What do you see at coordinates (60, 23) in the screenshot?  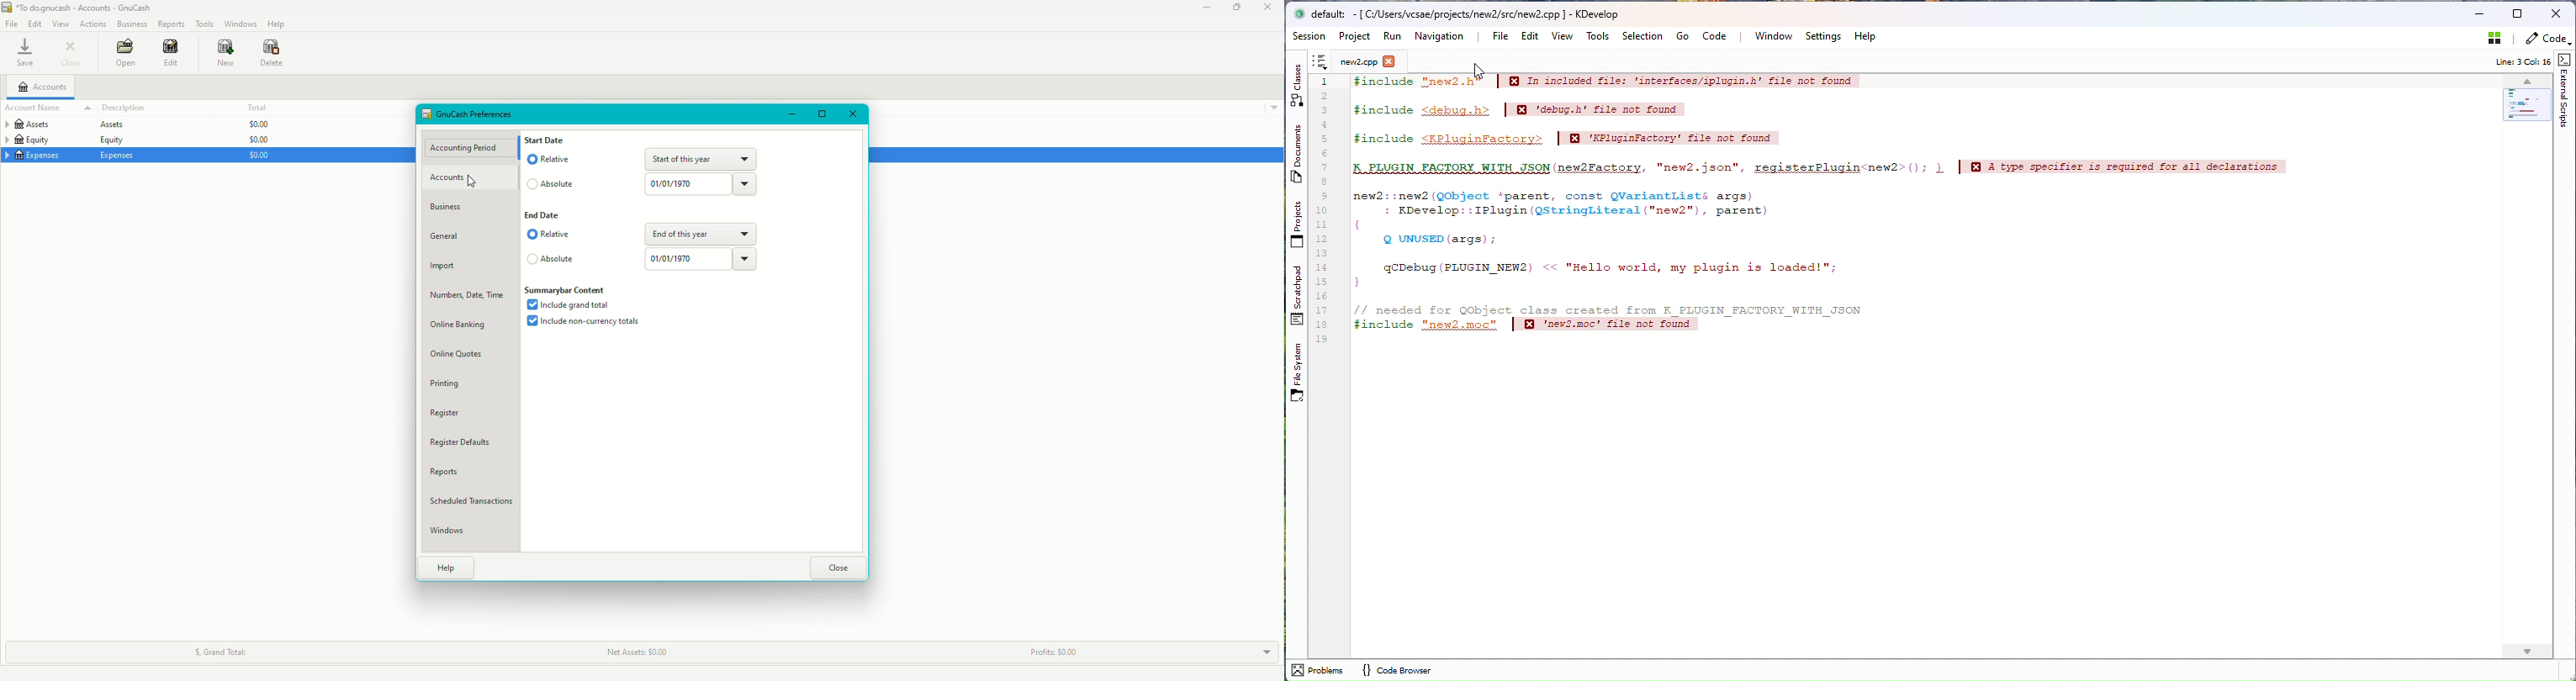 I see `View` at bounding box center [60, 23].